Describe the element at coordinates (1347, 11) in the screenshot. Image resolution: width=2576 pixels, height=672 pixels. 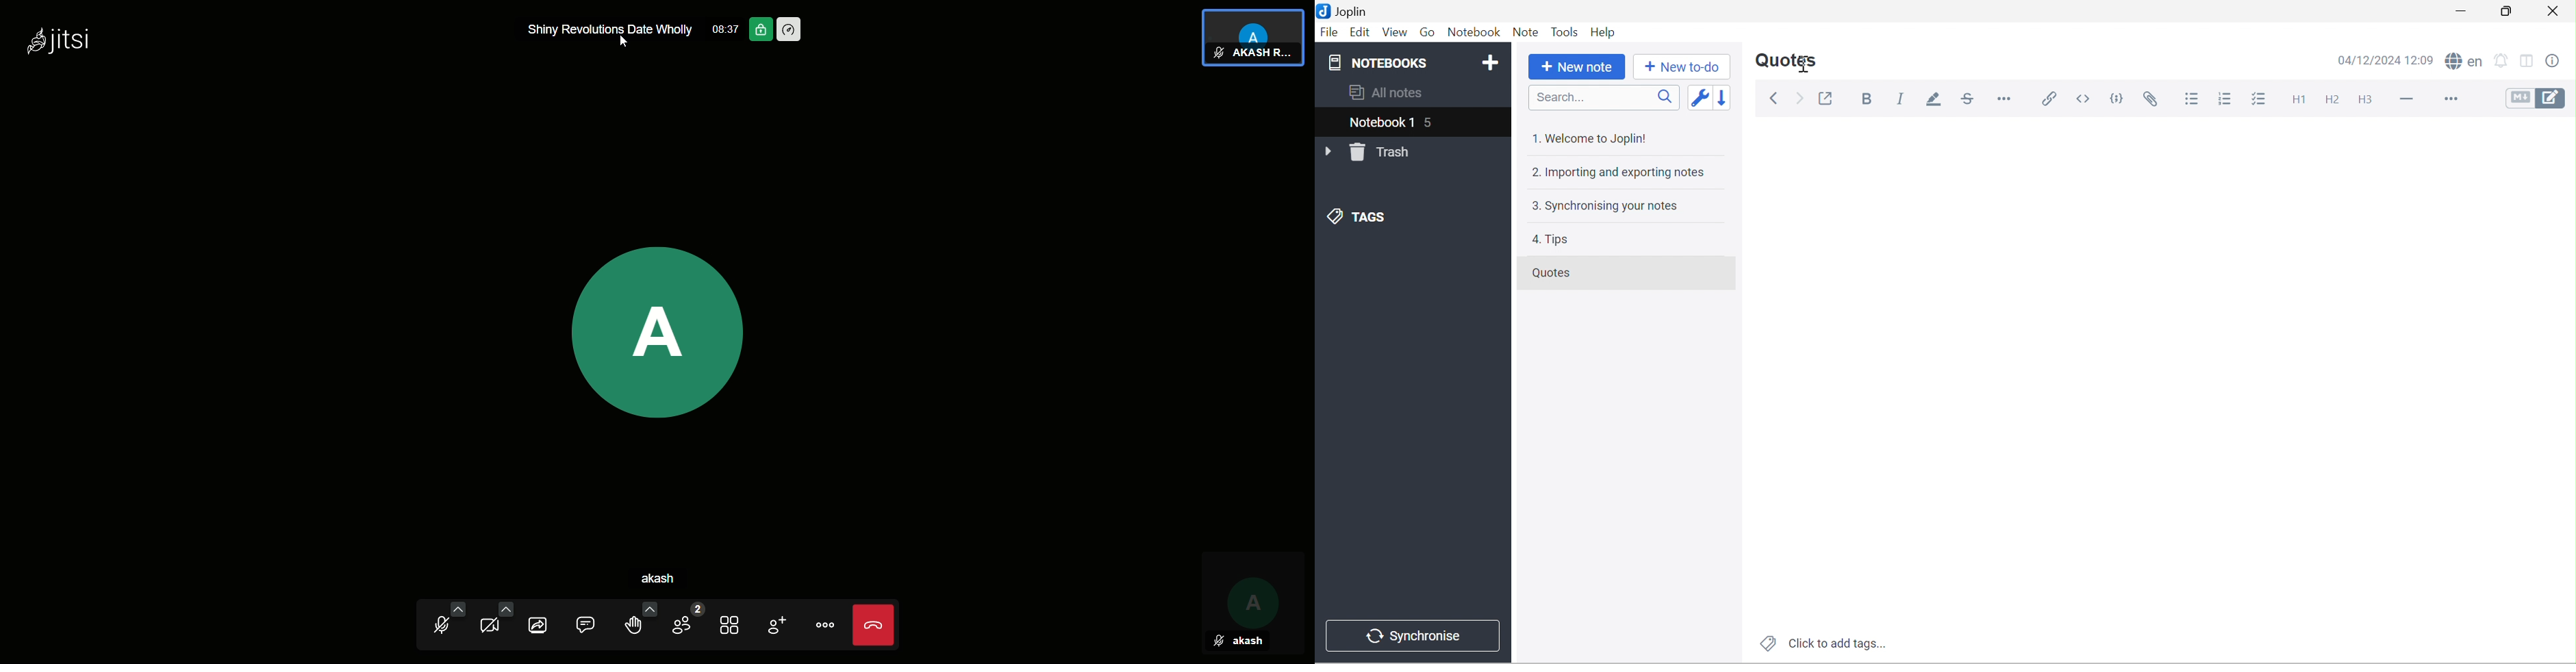
I see `Joplin` at that location.